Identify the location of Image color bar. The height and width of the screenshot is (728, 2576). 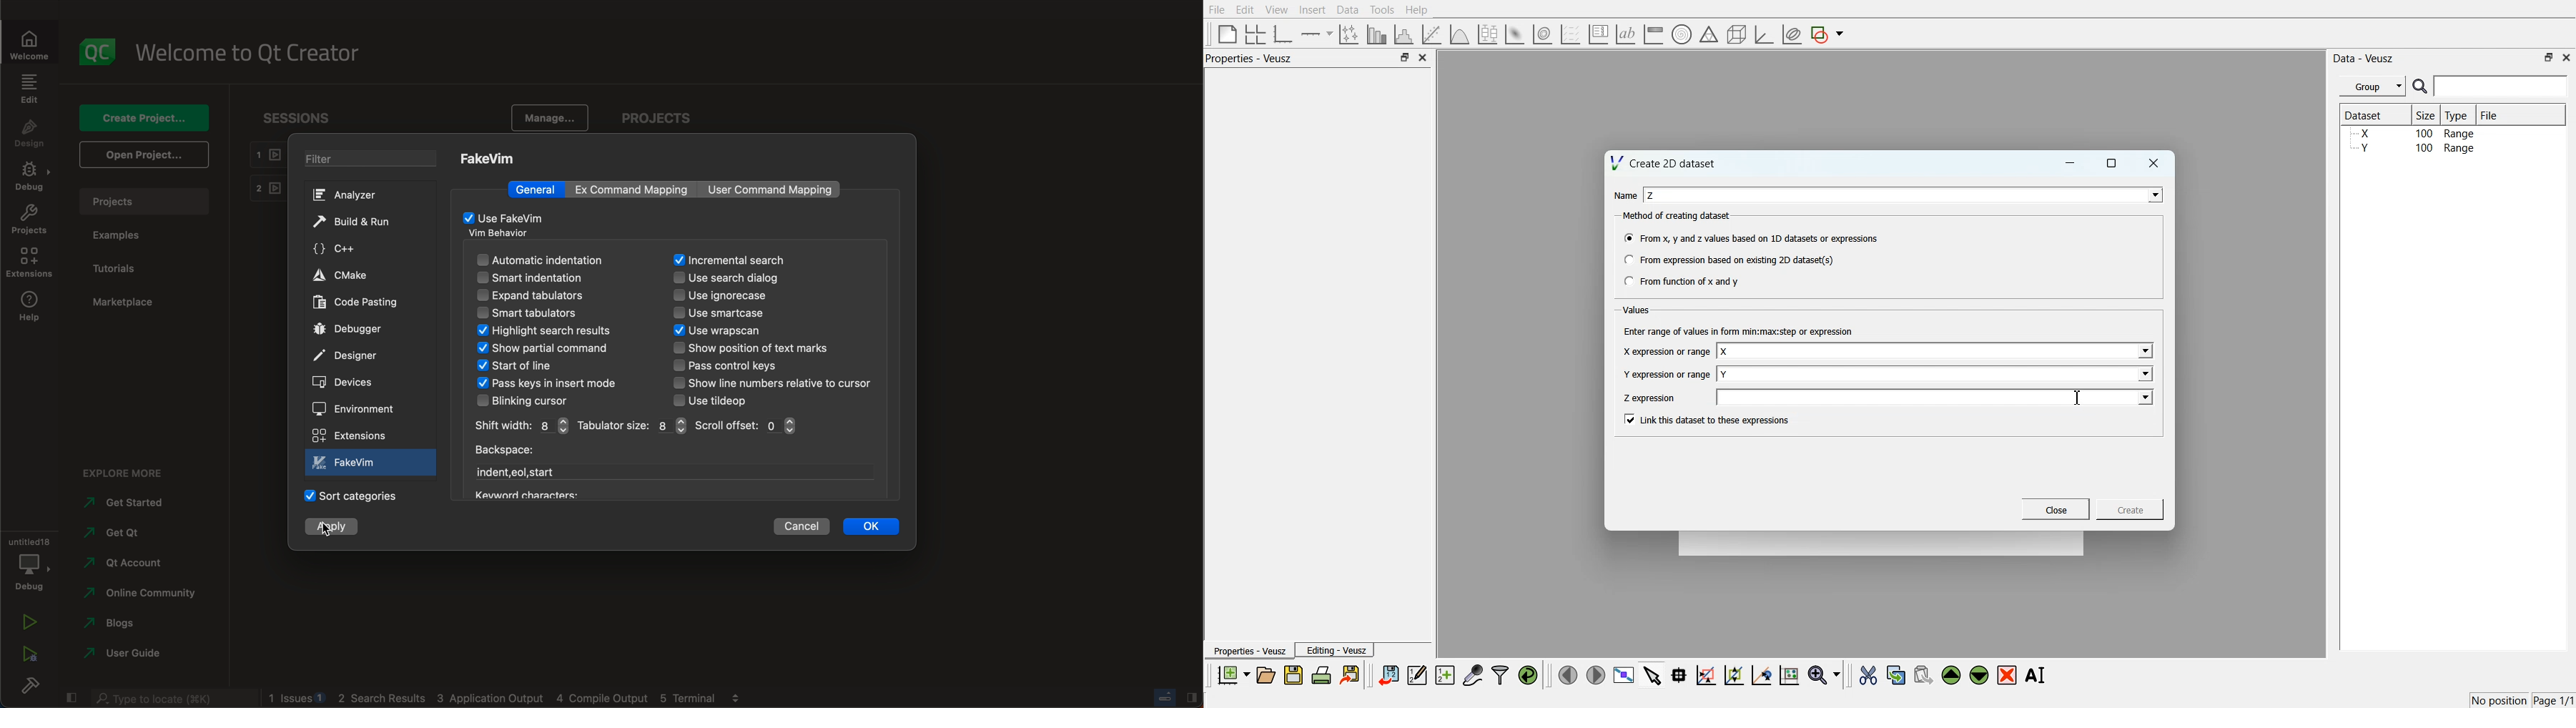
(1654, 34).